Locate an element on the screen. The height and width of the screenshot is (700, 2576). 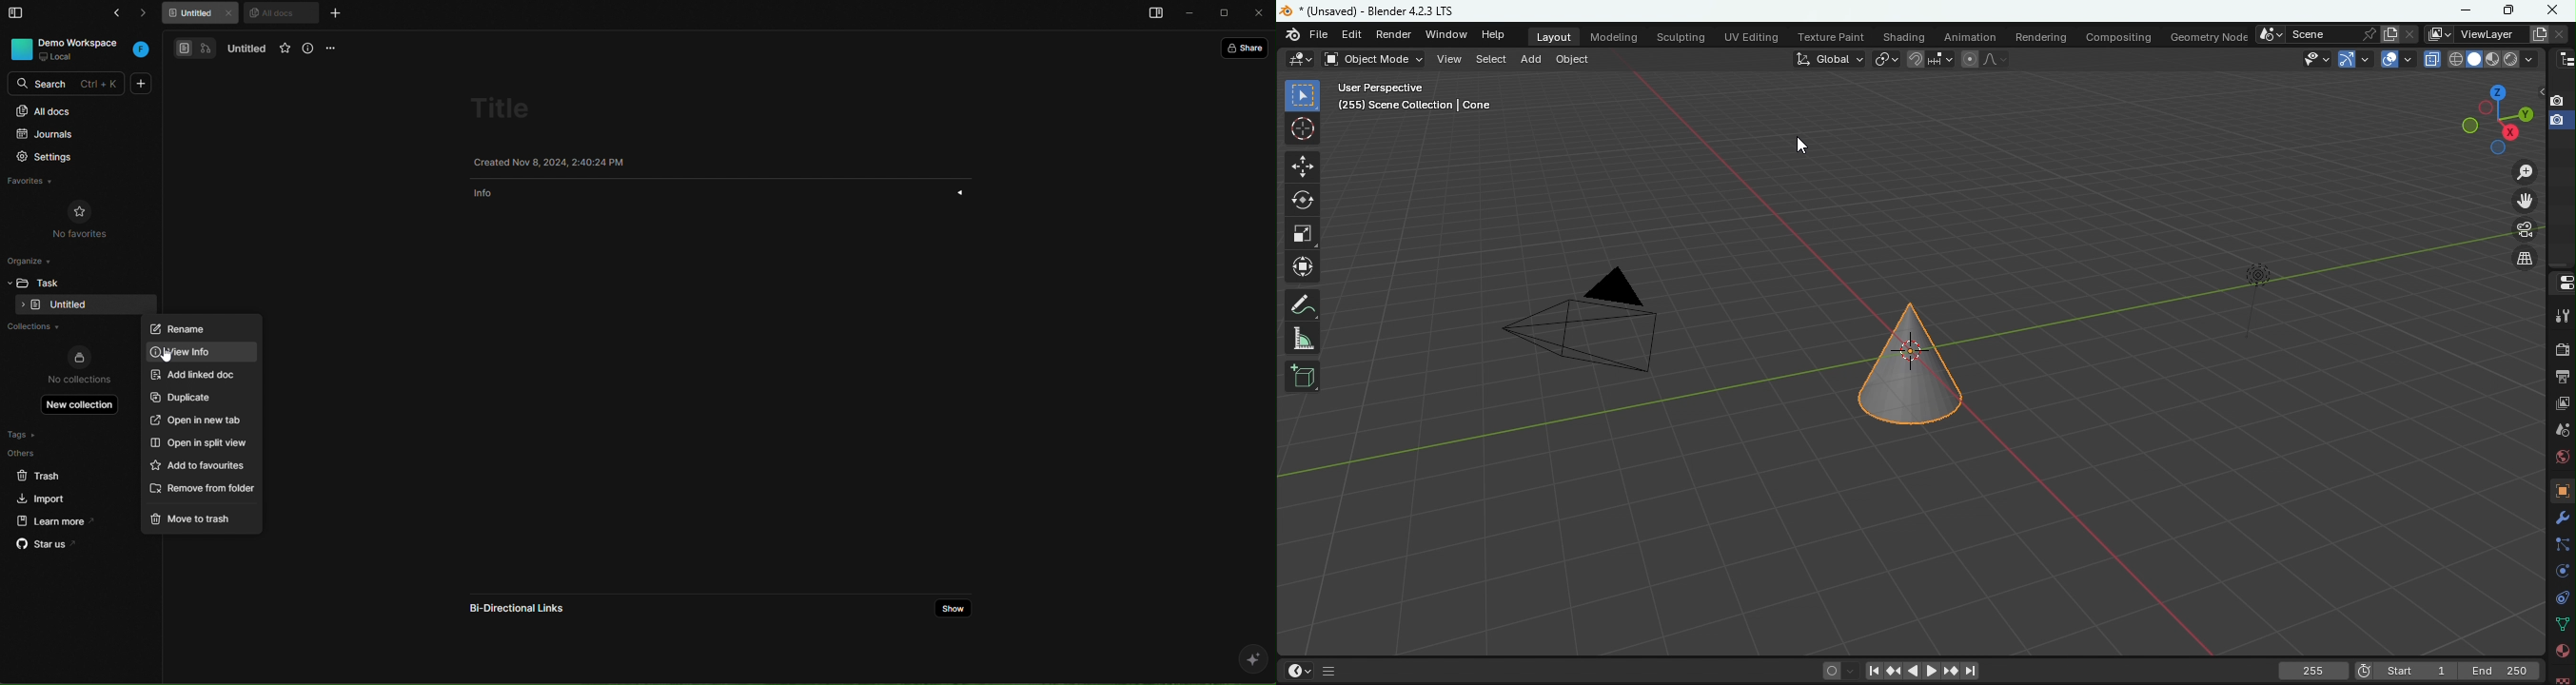
Sets the object interaction mode is located at coordinates (1371, 59).